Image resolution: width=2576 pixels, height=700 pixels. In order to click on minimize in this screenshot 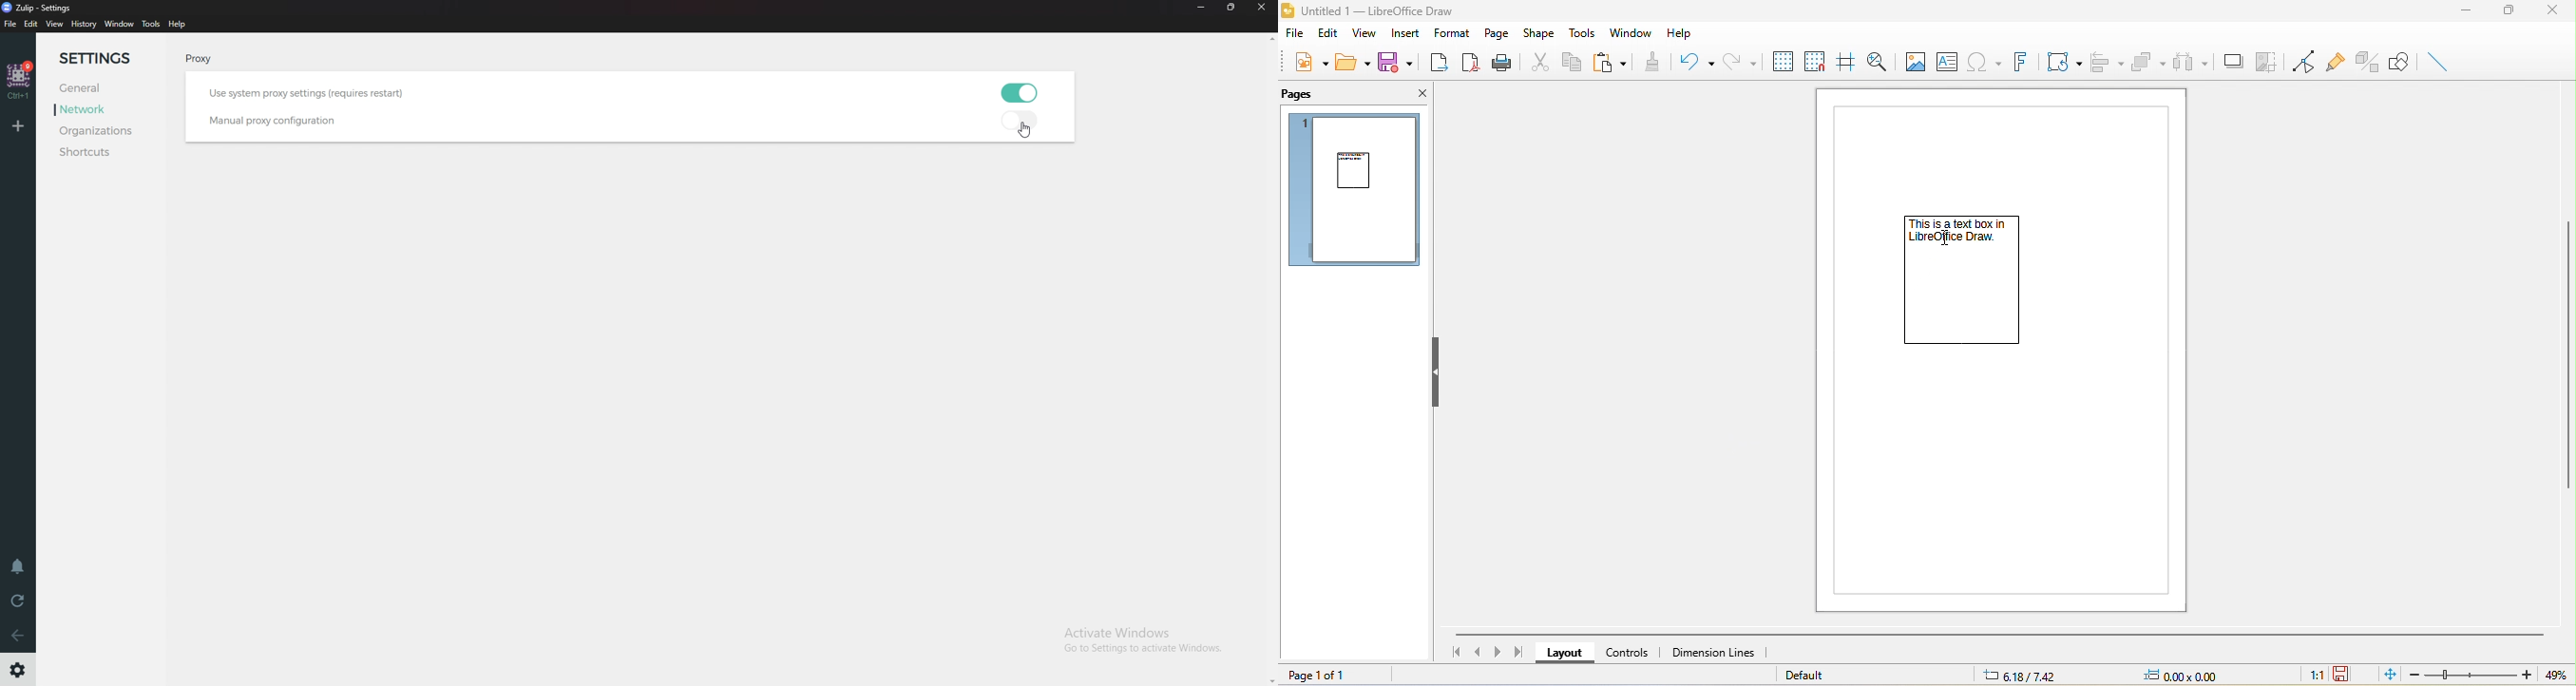, I will do `click(2465, 11)`.